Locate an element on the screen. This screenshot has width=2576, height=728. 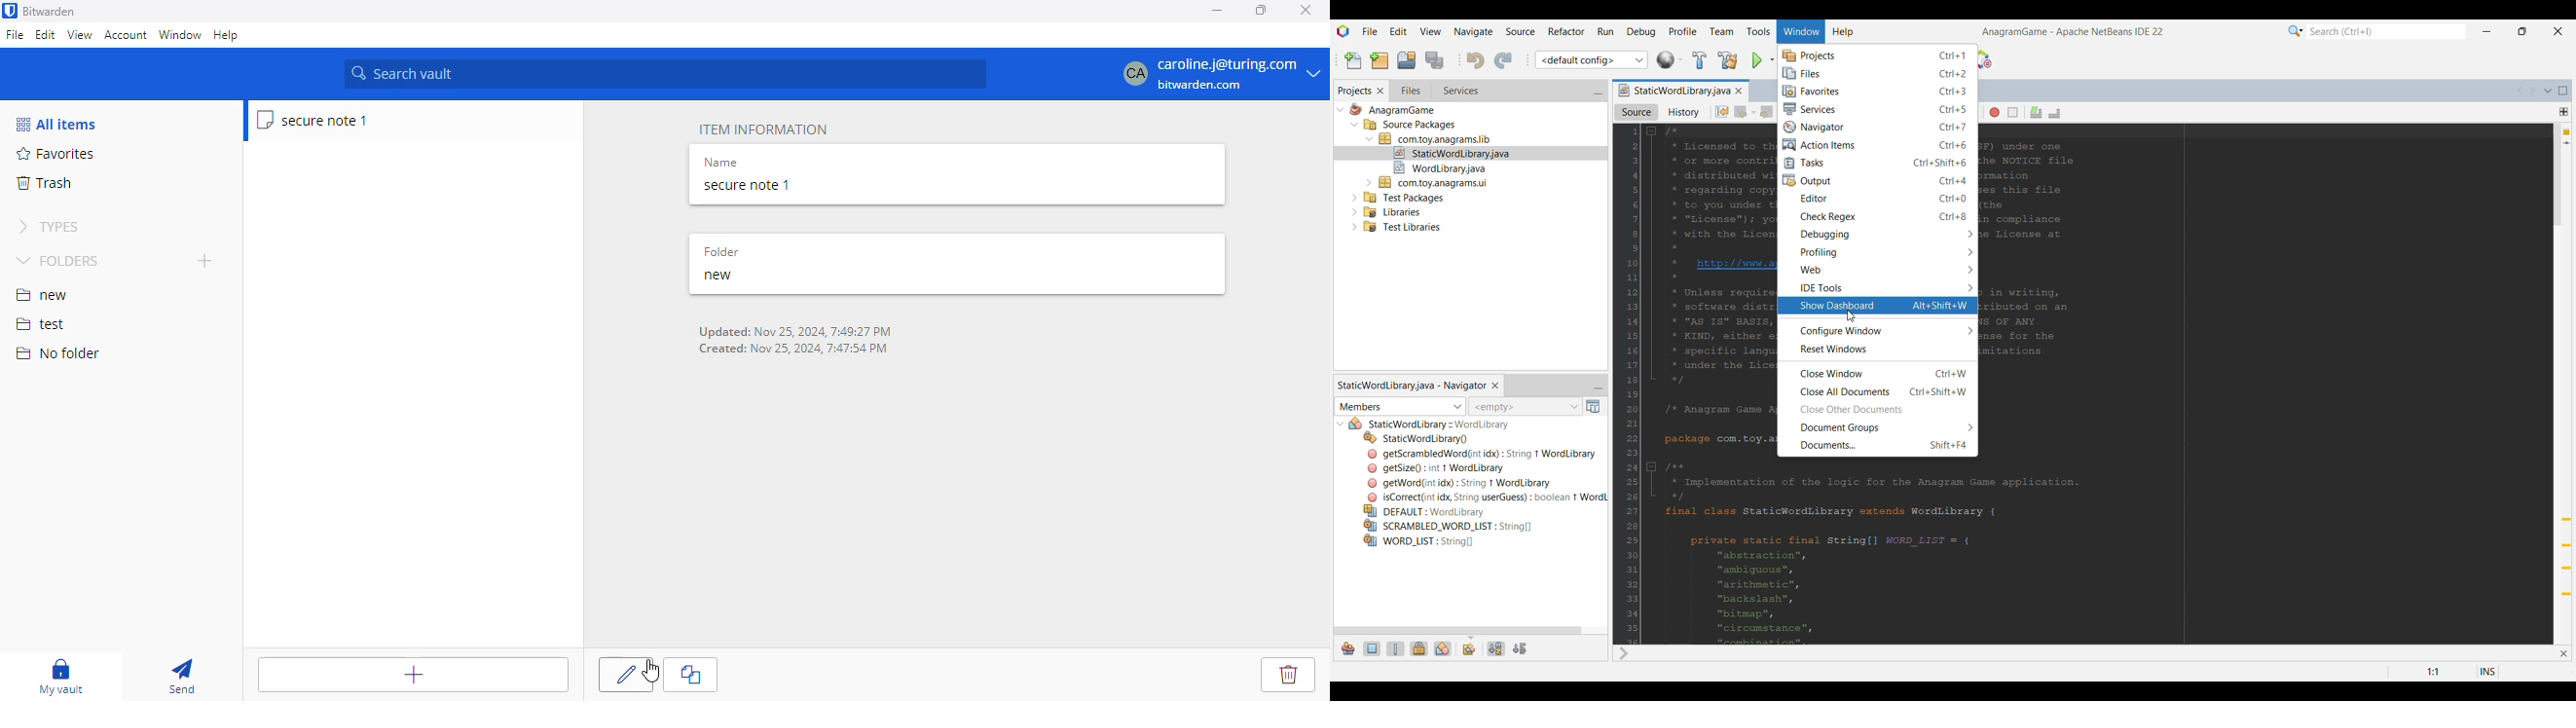
maximize is located at coordinates (1263, 10).